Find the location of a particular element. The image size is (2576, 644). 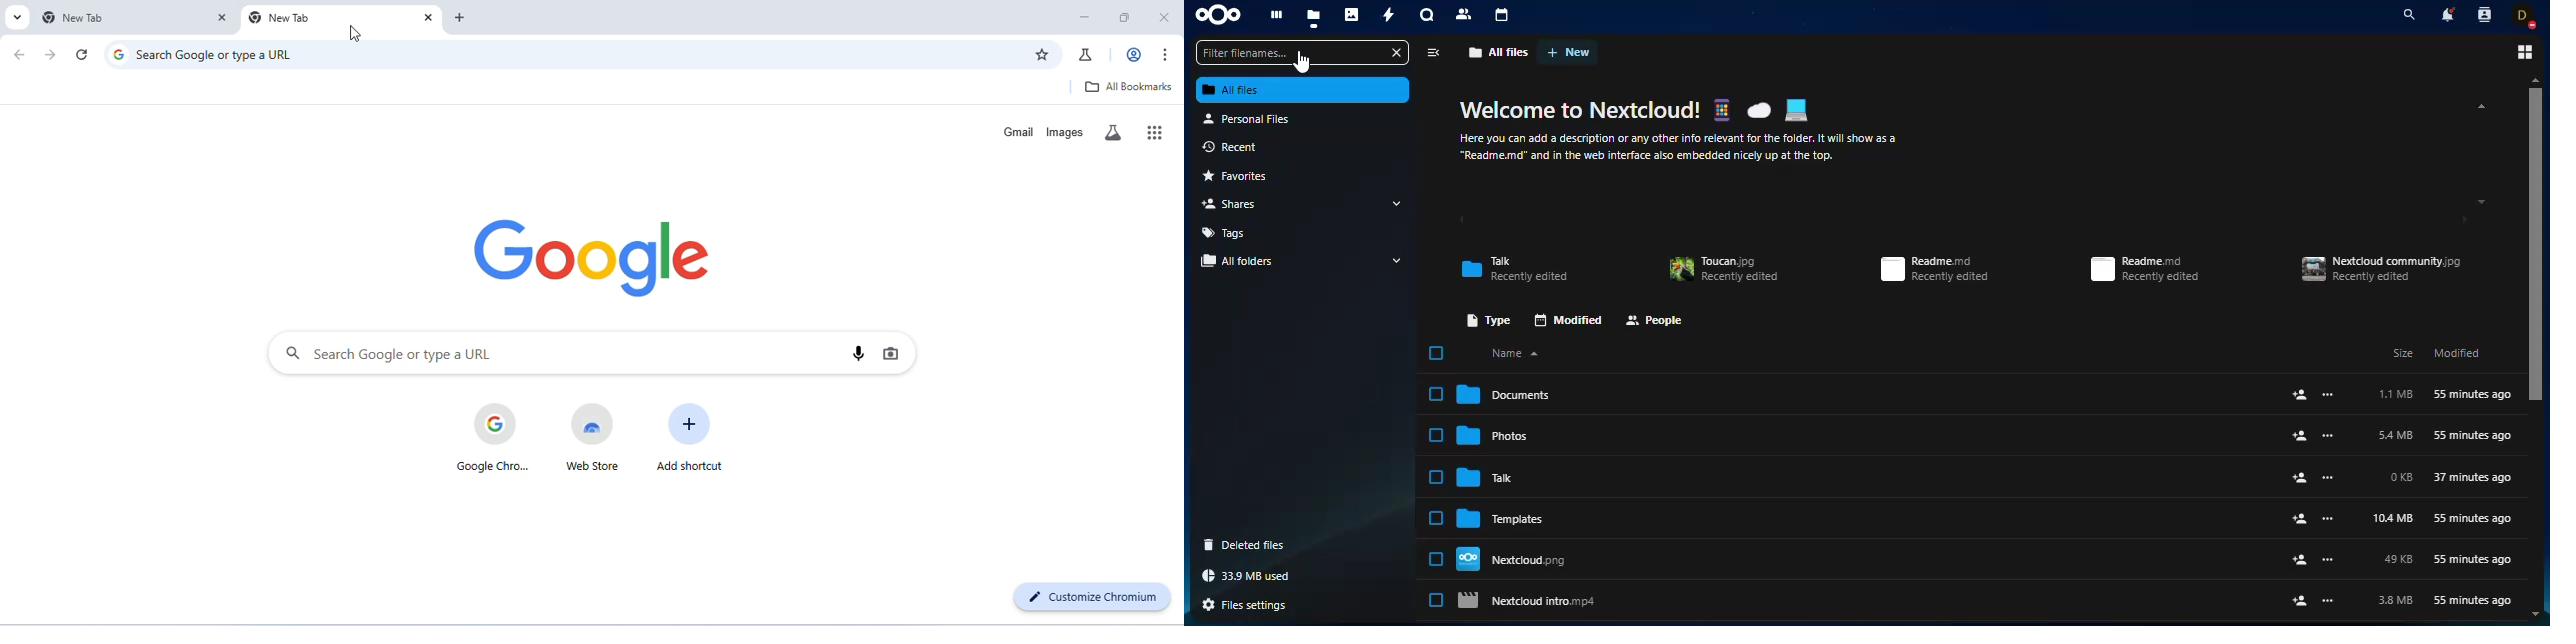

add new tab is located at coordinates (463, 18).